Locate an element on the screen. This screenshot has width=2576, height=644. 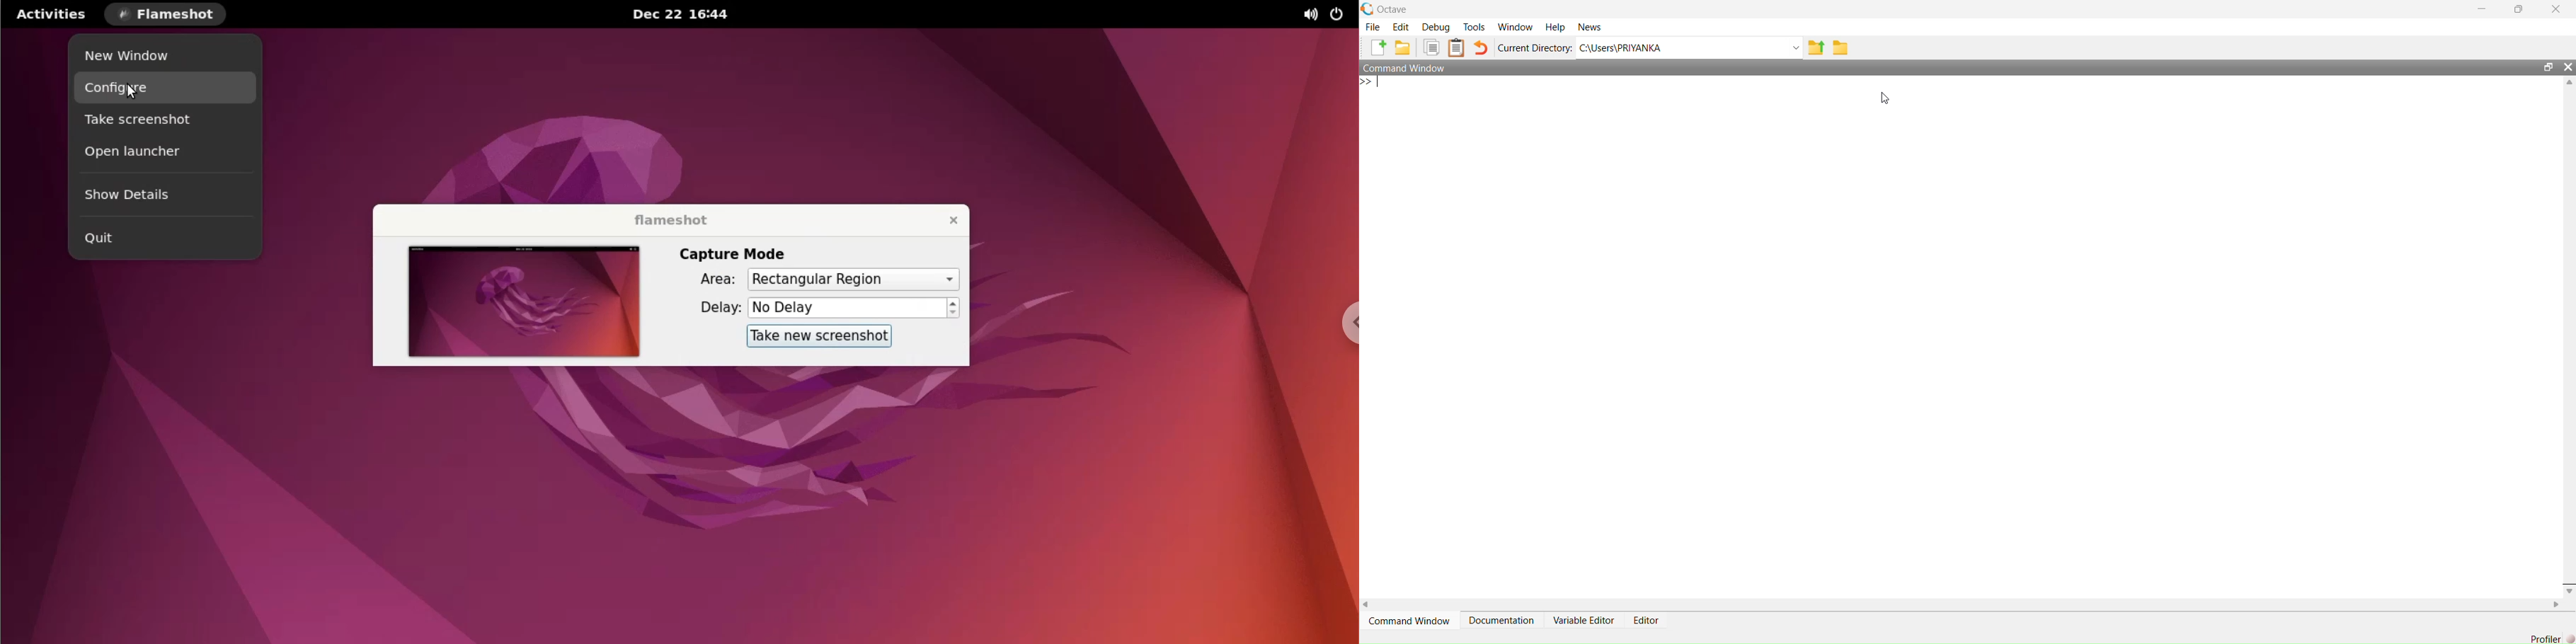
Revert is located at coordinates (1481, 49).